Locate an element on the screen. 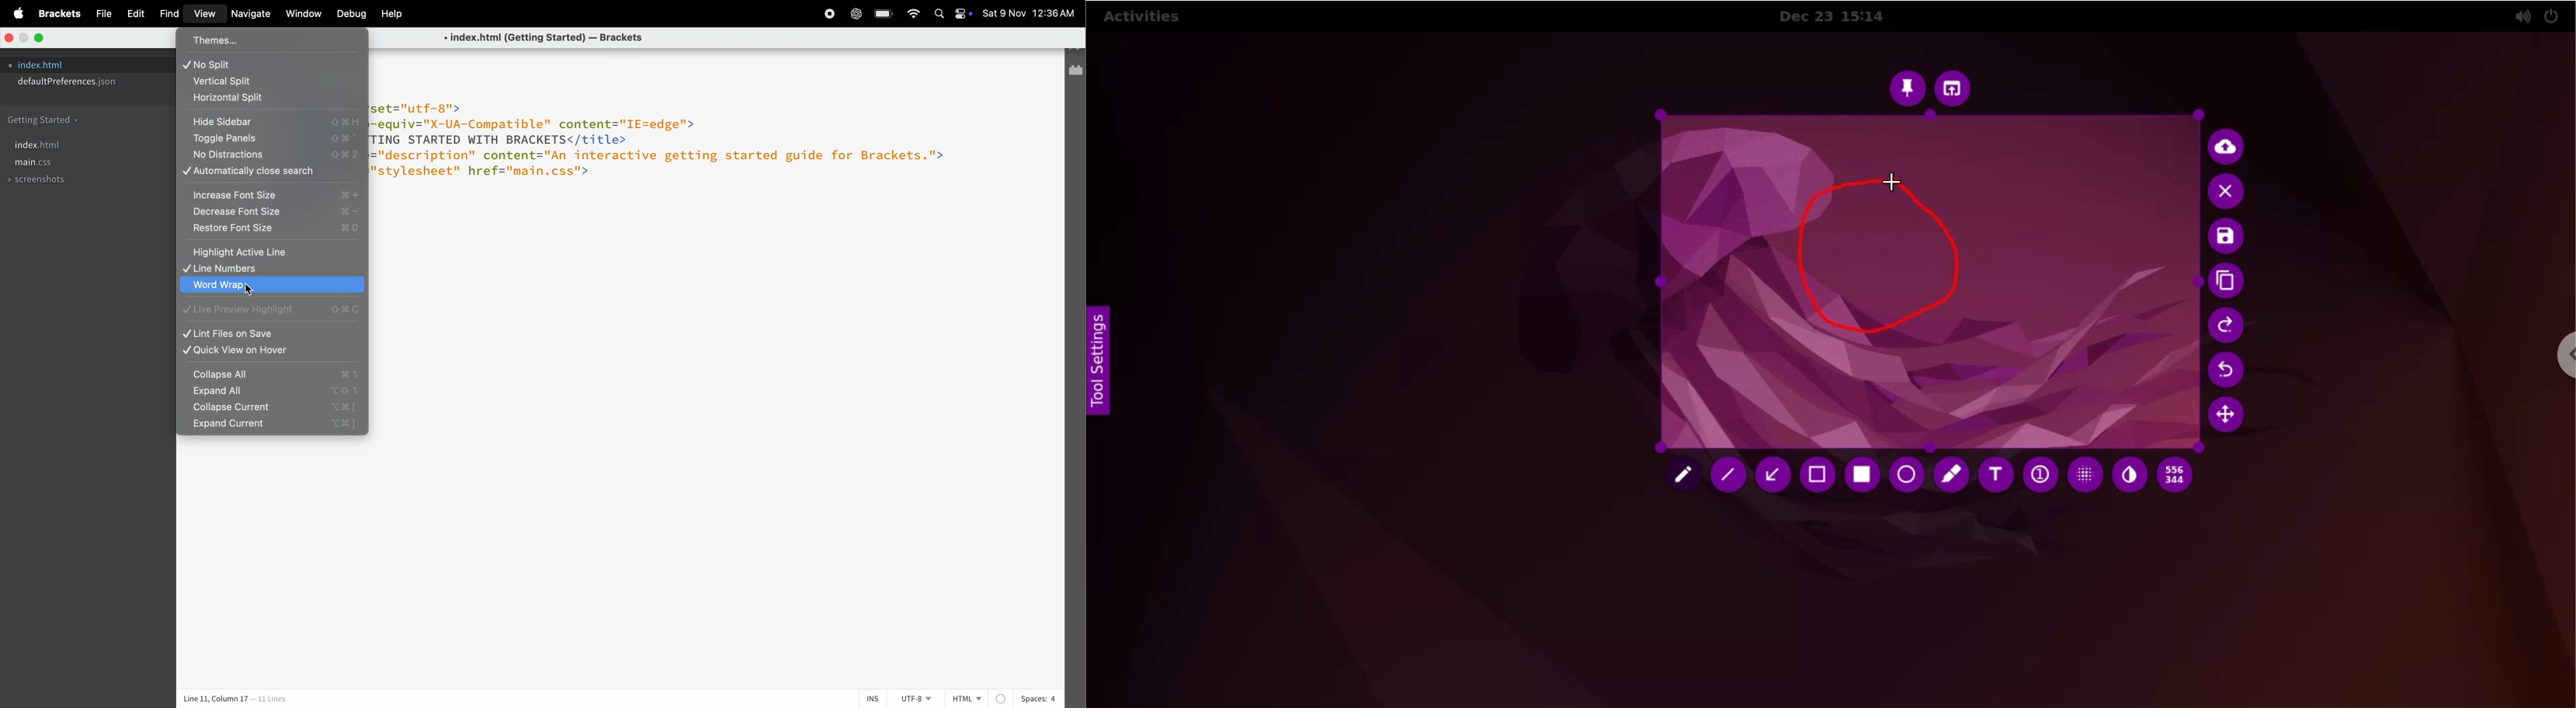  screenshots is located at coordinates (39, 182).